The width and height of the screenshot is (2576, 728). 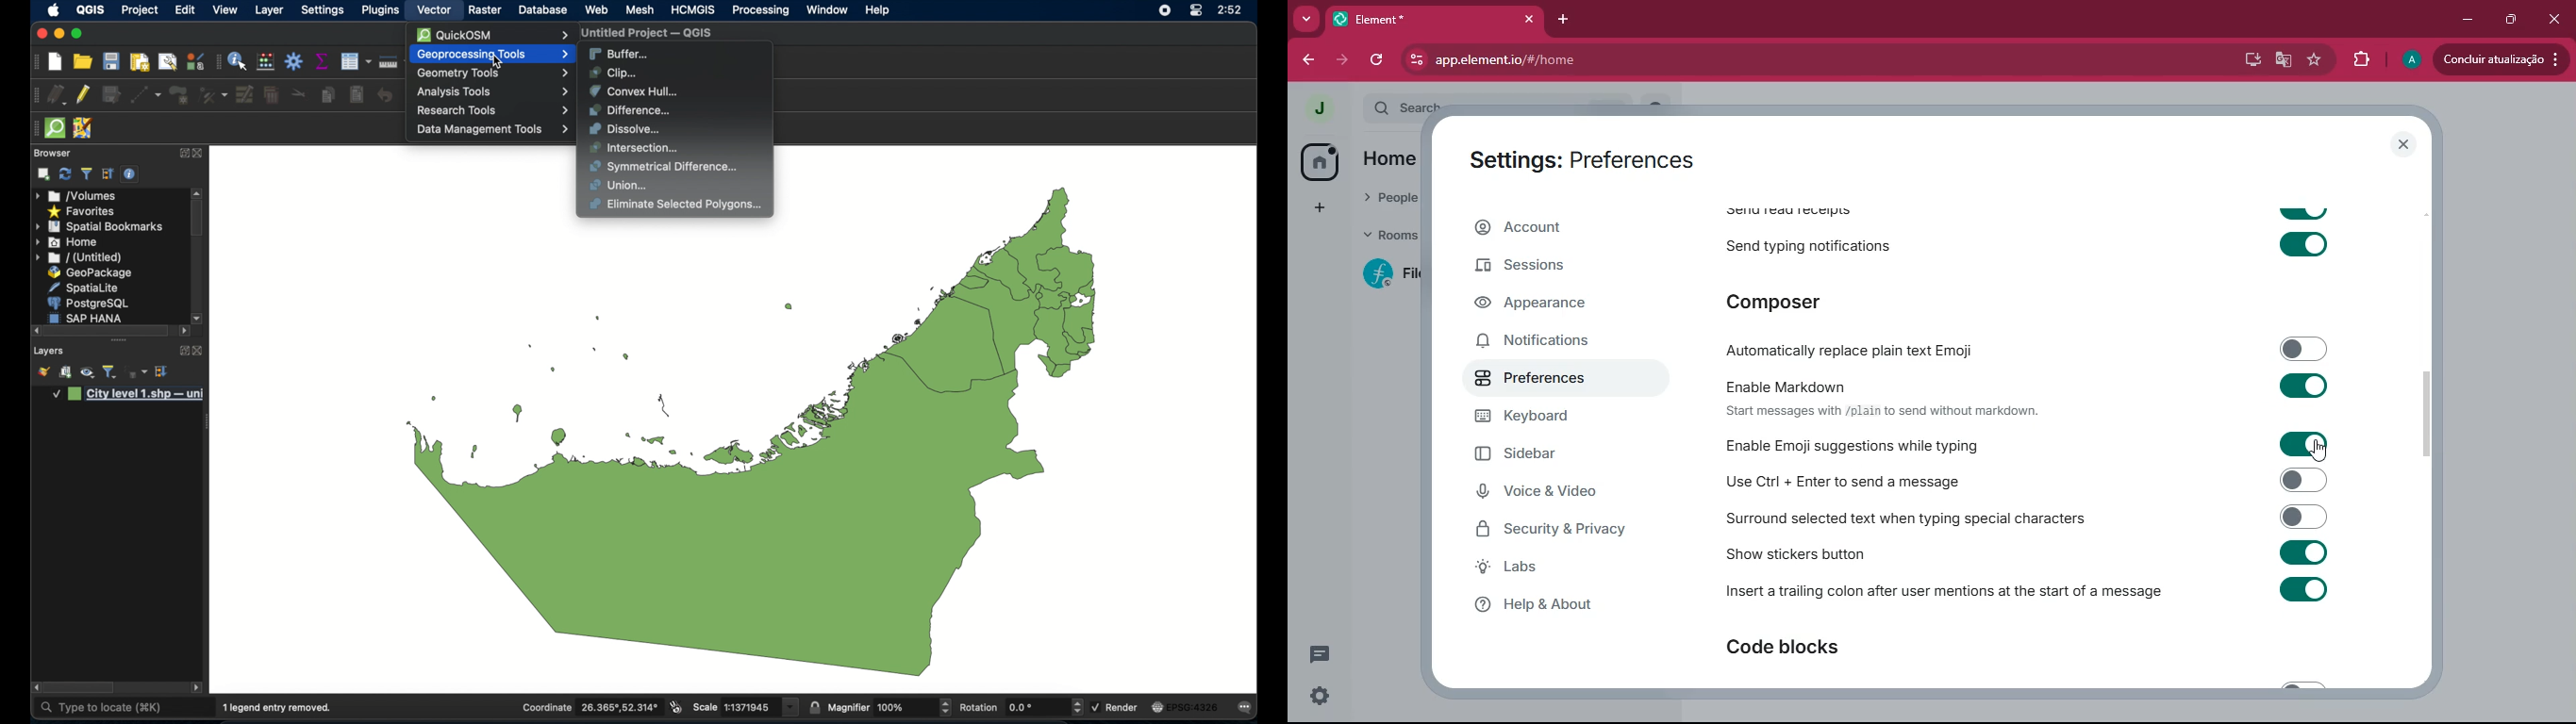 I want to click on geopackage, so click(x=91, y=272).